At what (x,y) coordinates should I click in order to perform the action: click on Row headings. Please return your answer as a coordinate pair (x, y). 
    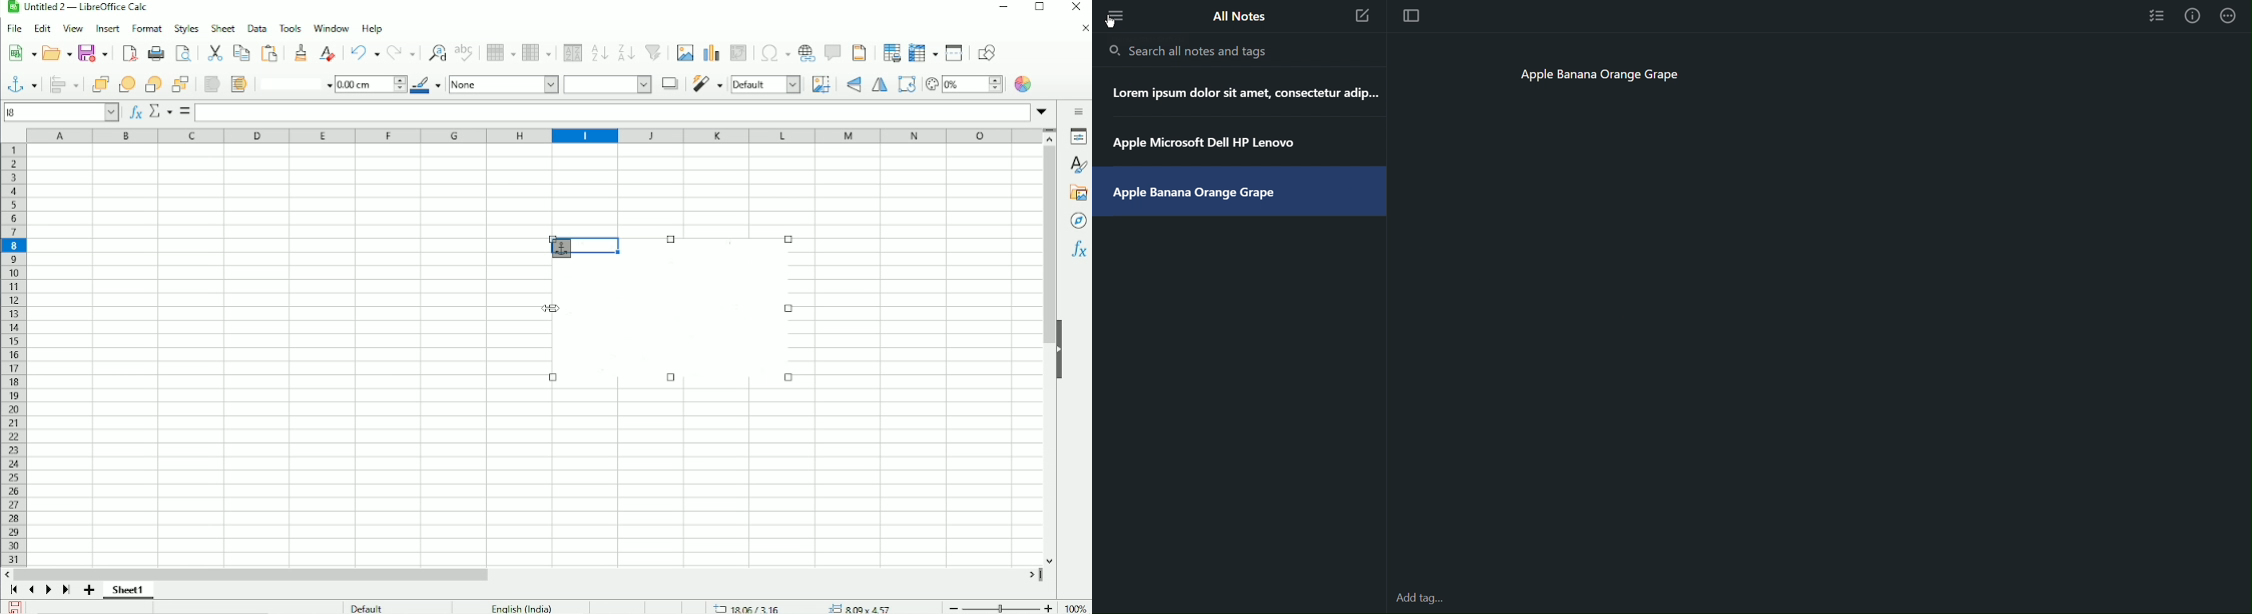
    Looking at the image, I should click on (12, 354).